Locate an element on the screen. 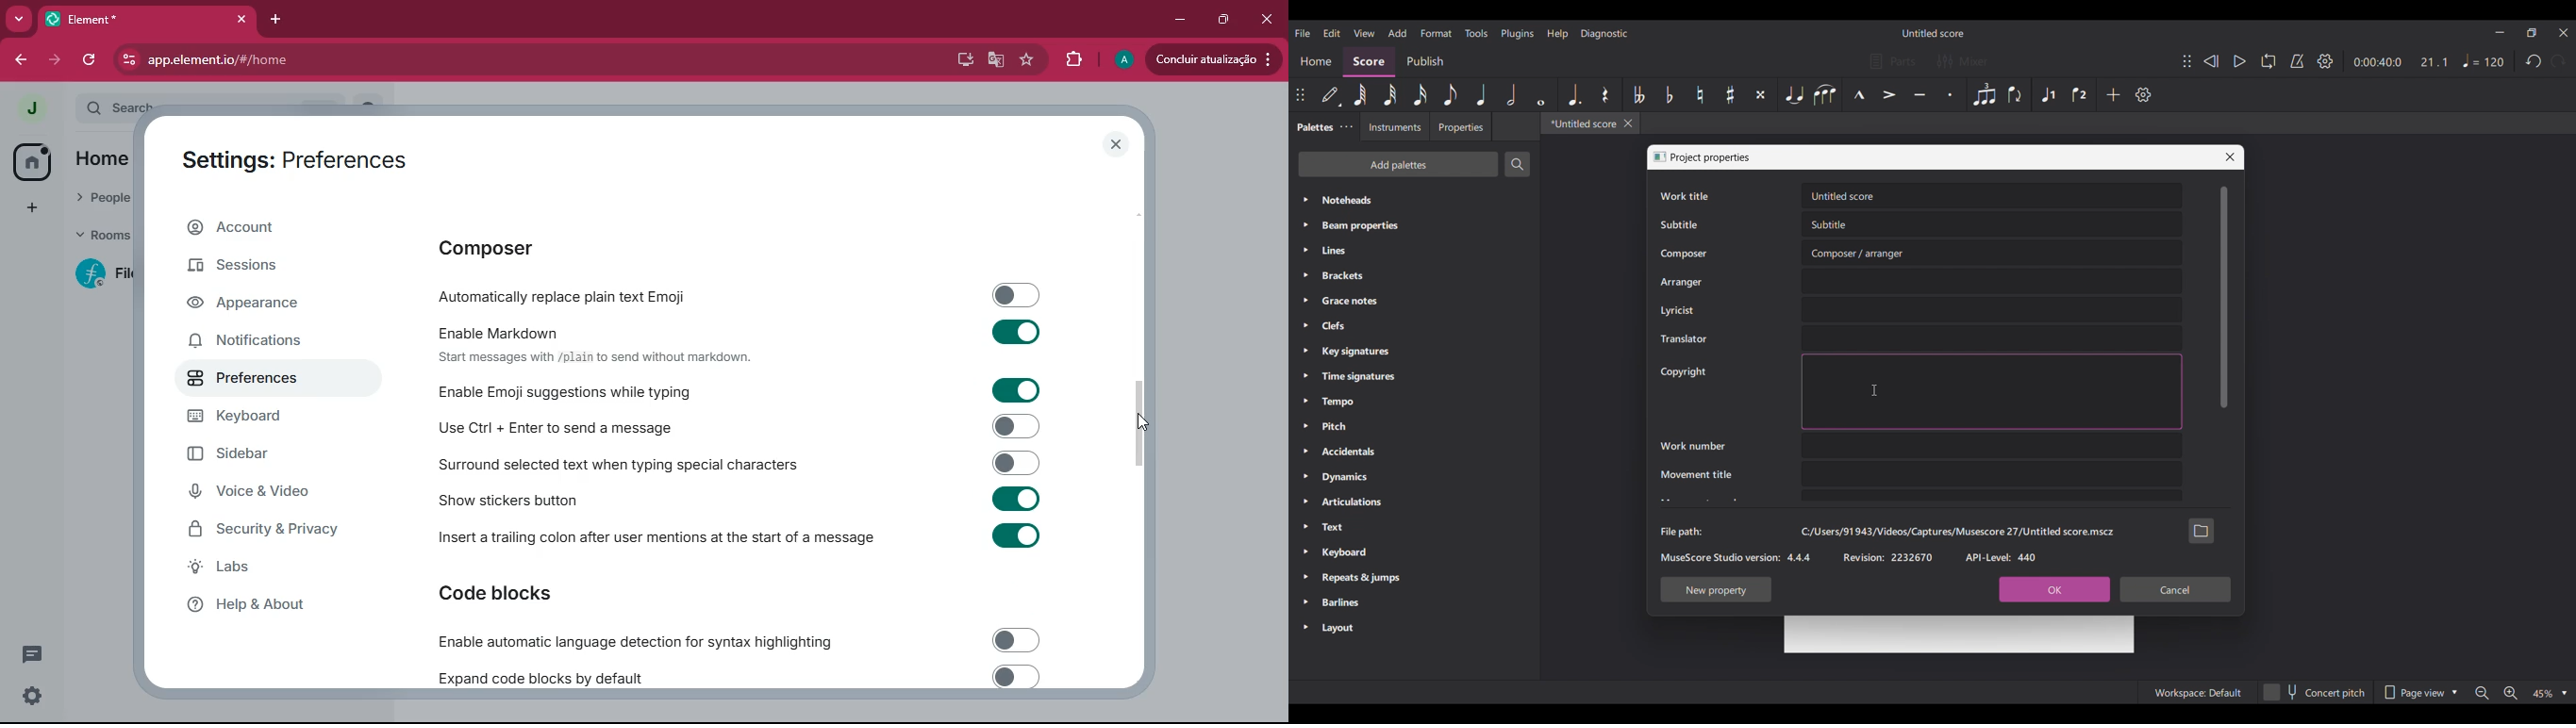  Publish section is located at coordinates (1425, 62).